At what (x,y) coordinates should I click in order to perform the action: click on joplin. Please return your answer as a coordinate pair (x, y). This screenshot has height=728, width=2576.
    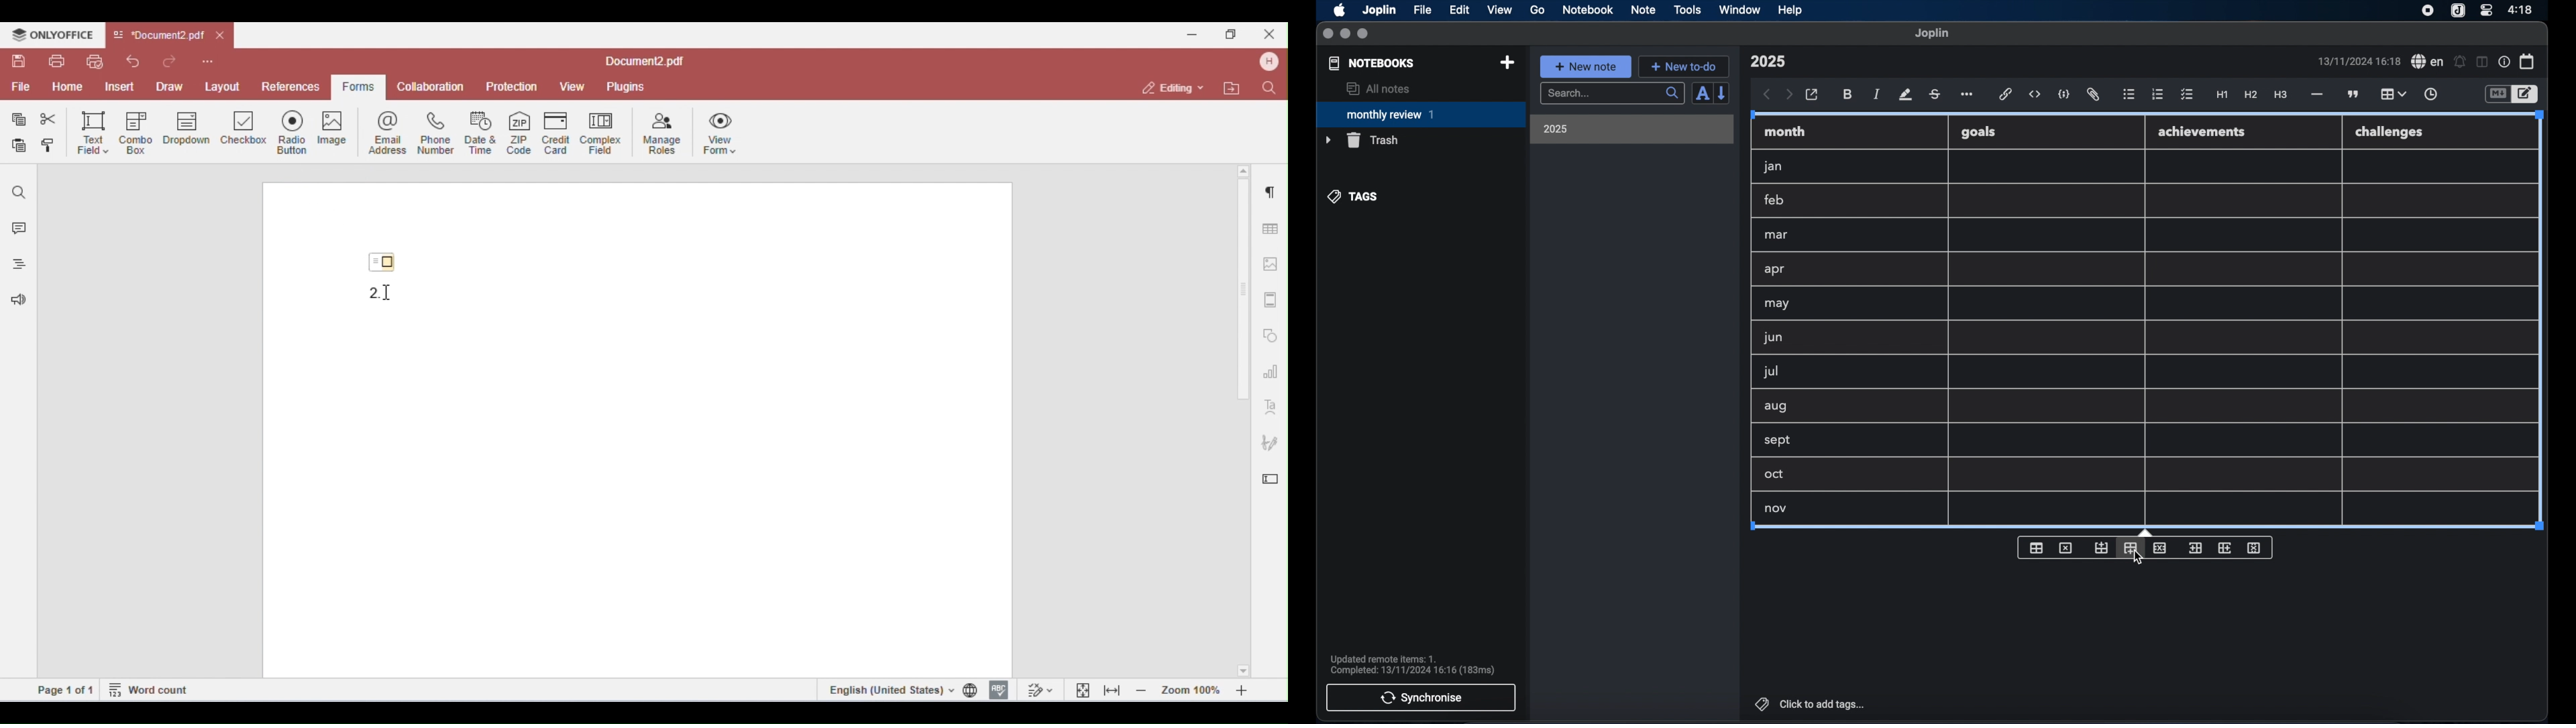
    Looking at the image, I should click on (1932, 33).